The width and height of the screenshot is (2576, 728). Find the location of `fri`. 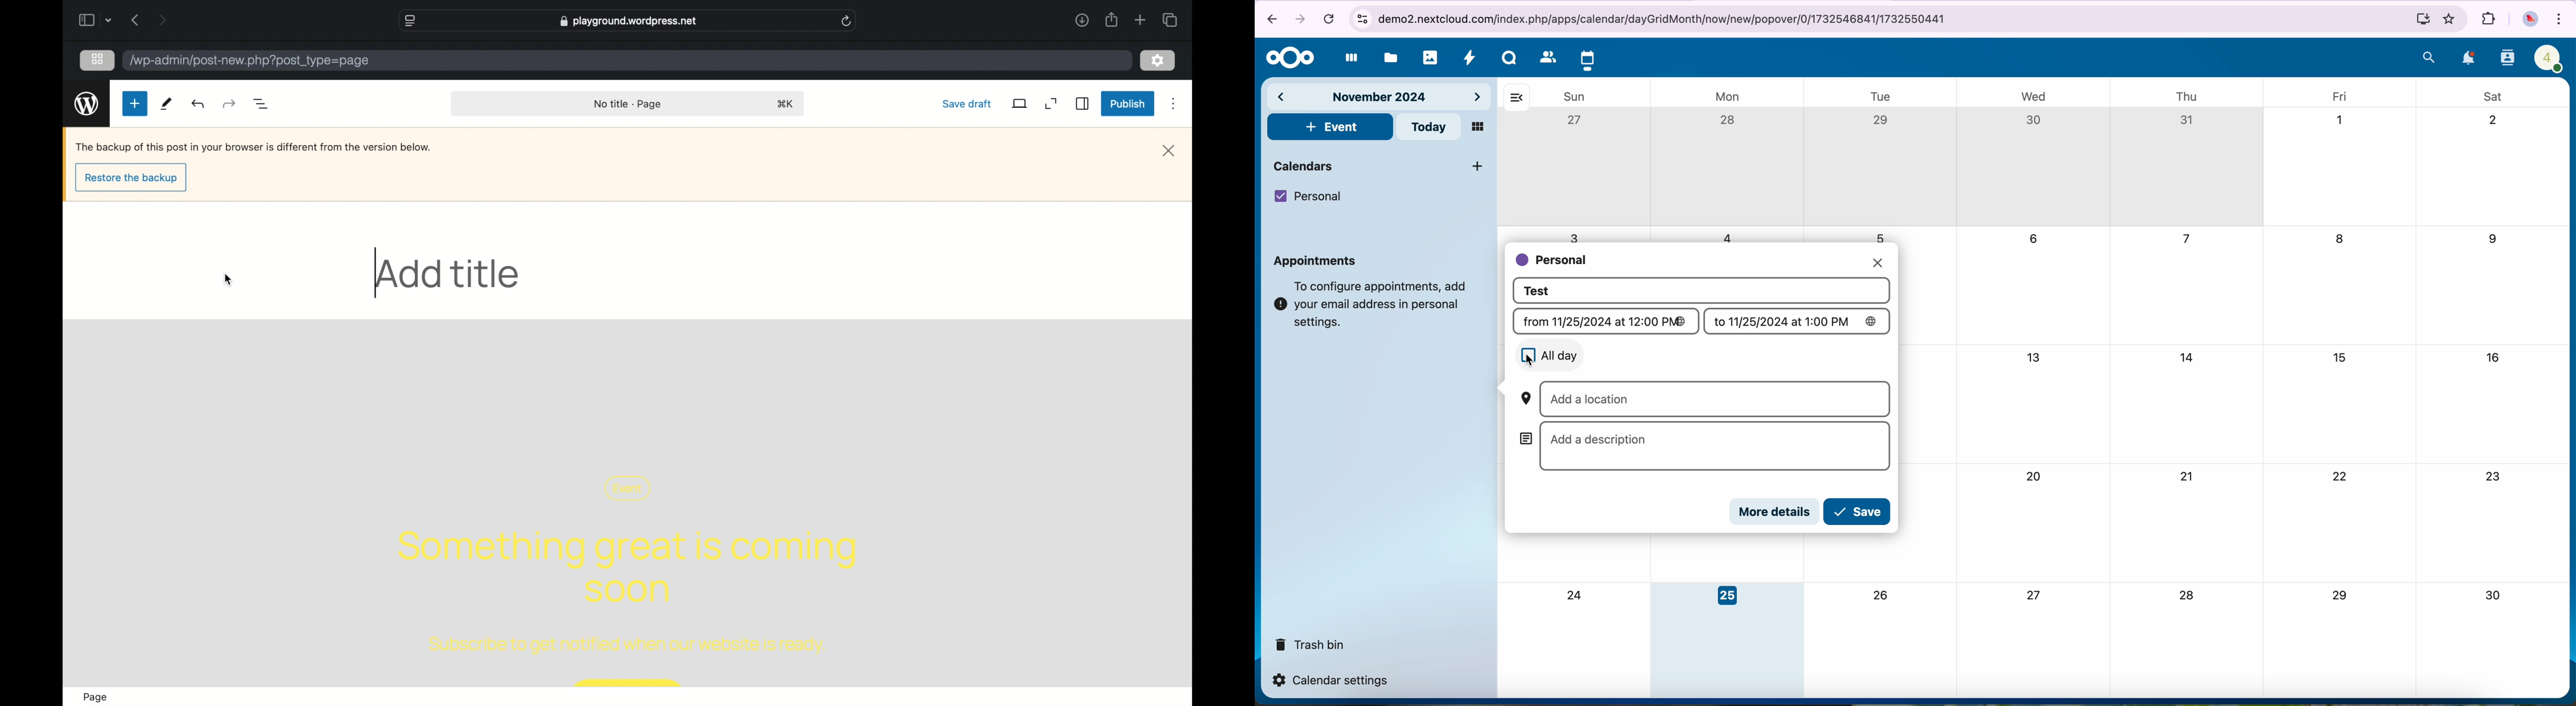

fri is located at coordinates (2337, 94).